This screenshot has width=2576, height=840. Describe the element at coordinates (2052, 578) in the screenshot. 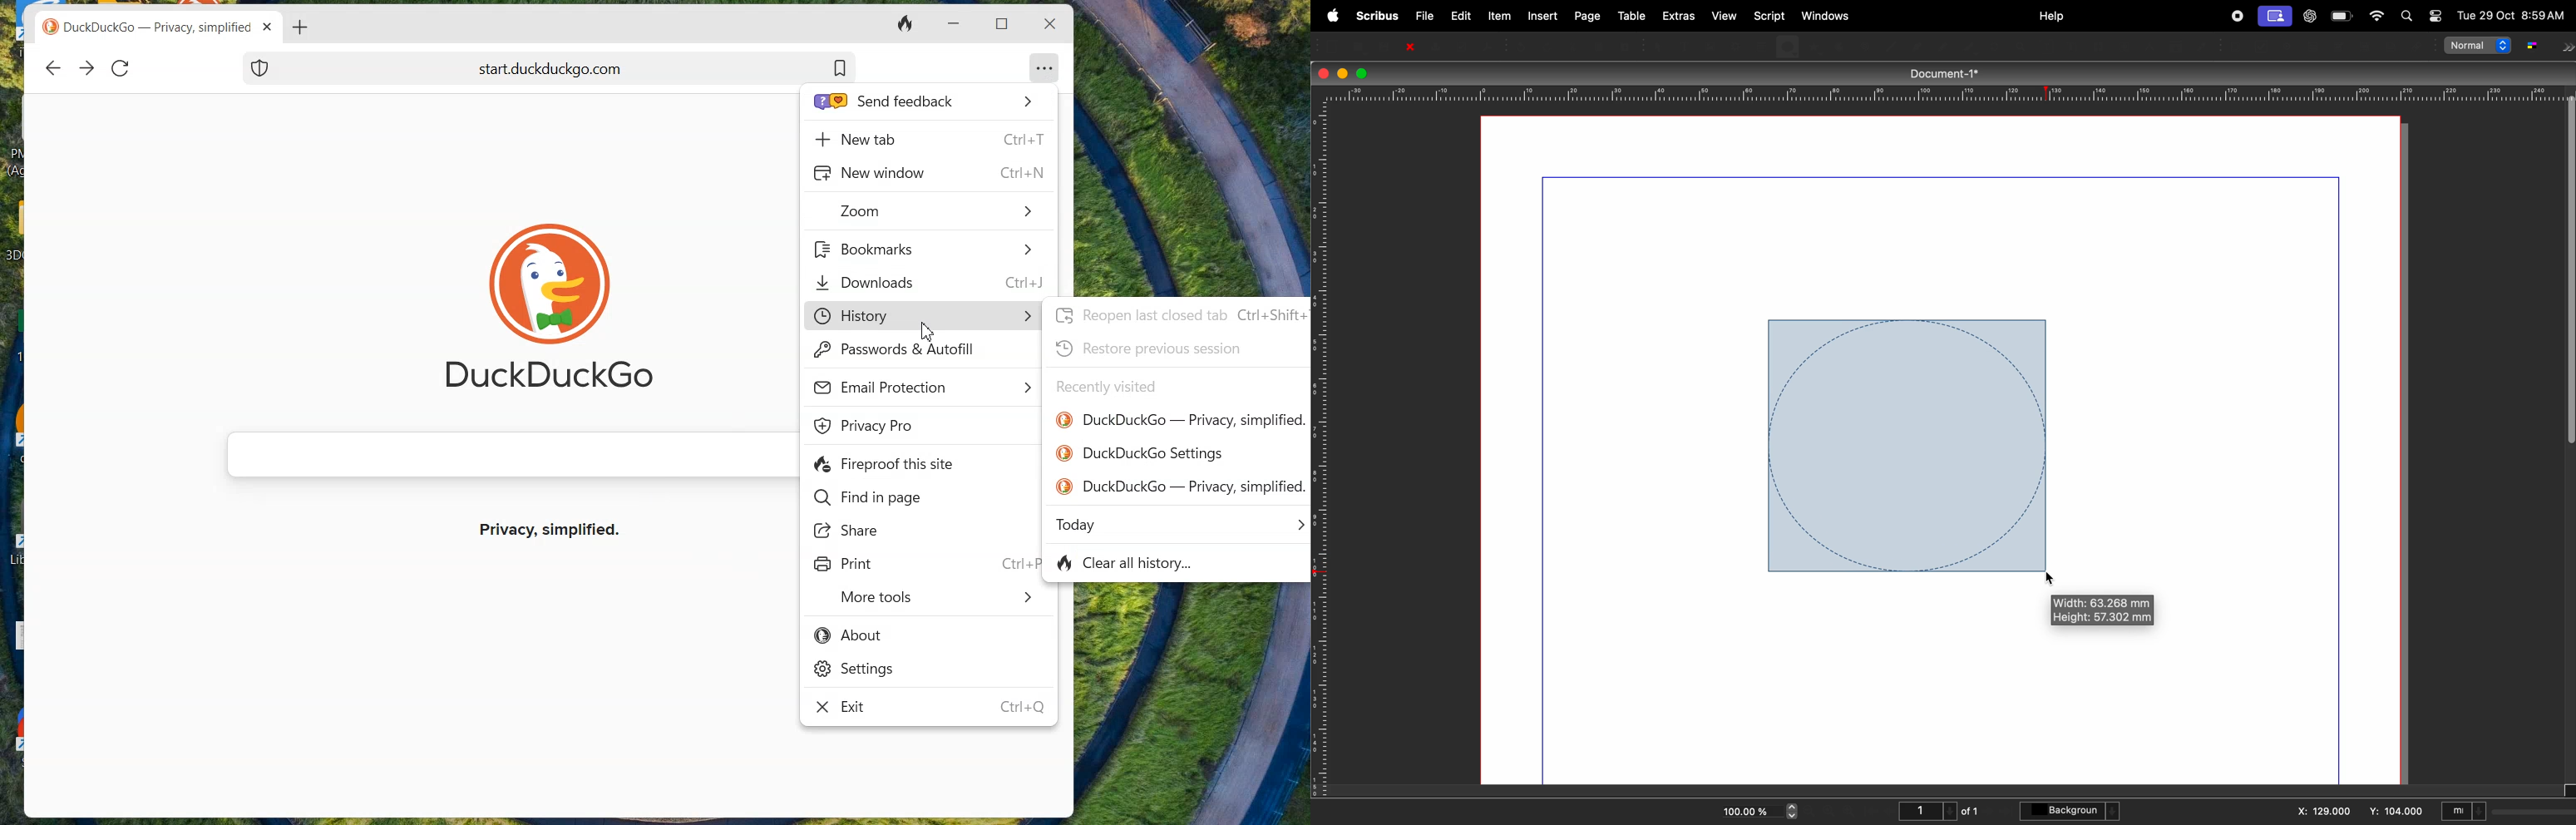

I see `cursor` at that location.